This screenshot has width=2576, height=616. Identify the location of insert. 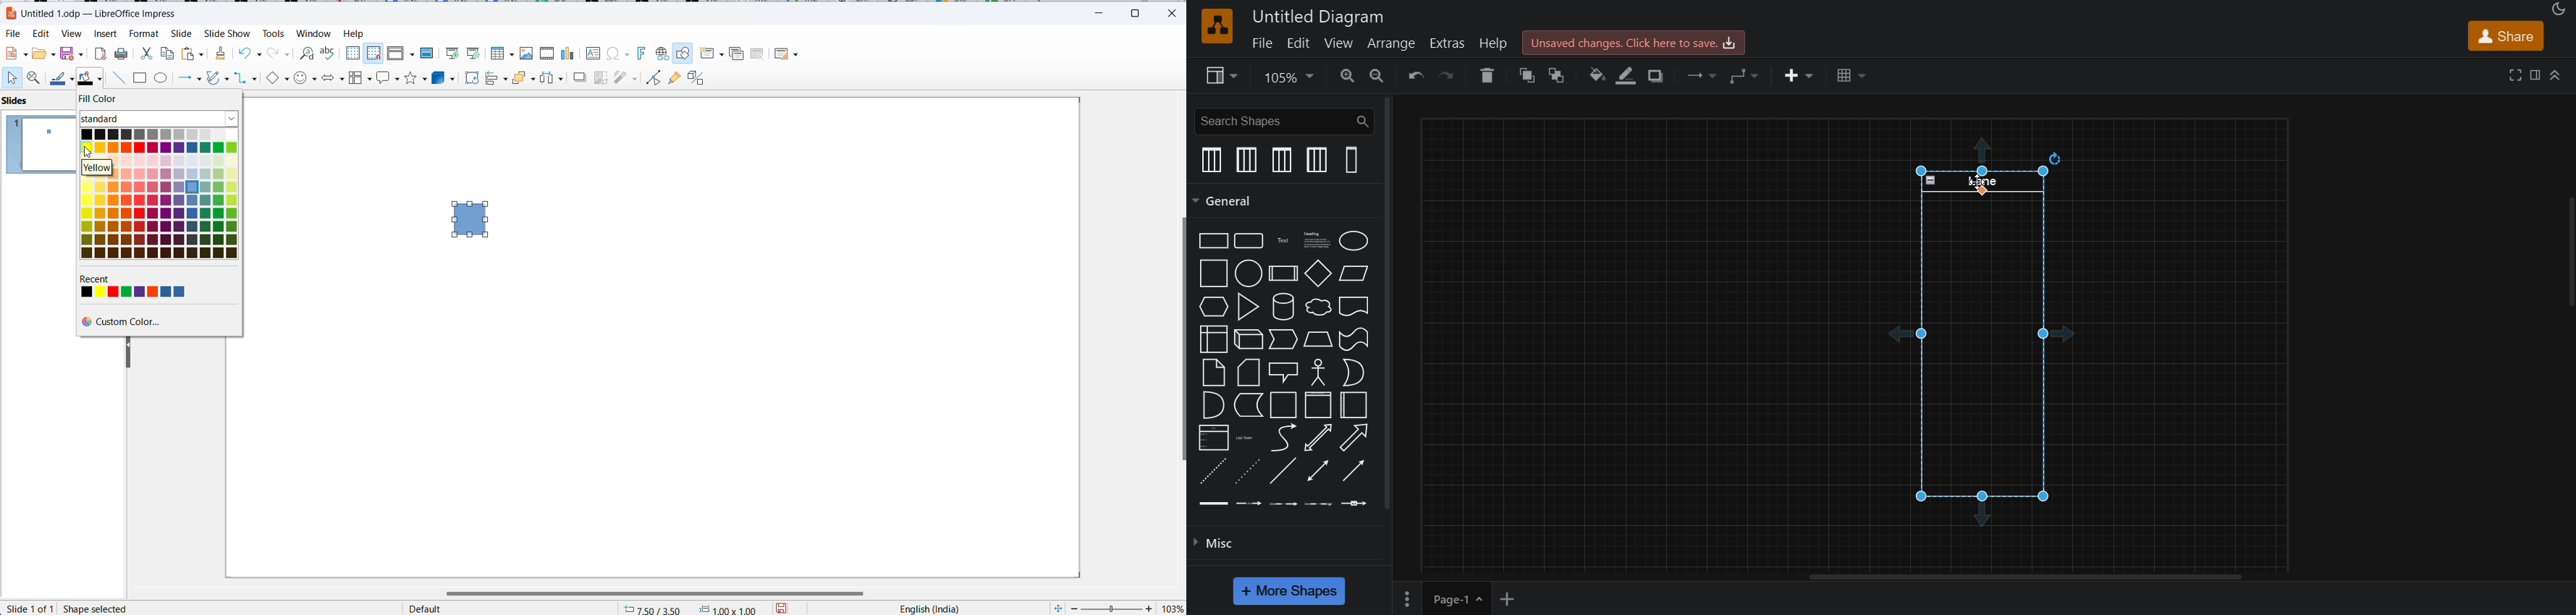
(1800, 75).